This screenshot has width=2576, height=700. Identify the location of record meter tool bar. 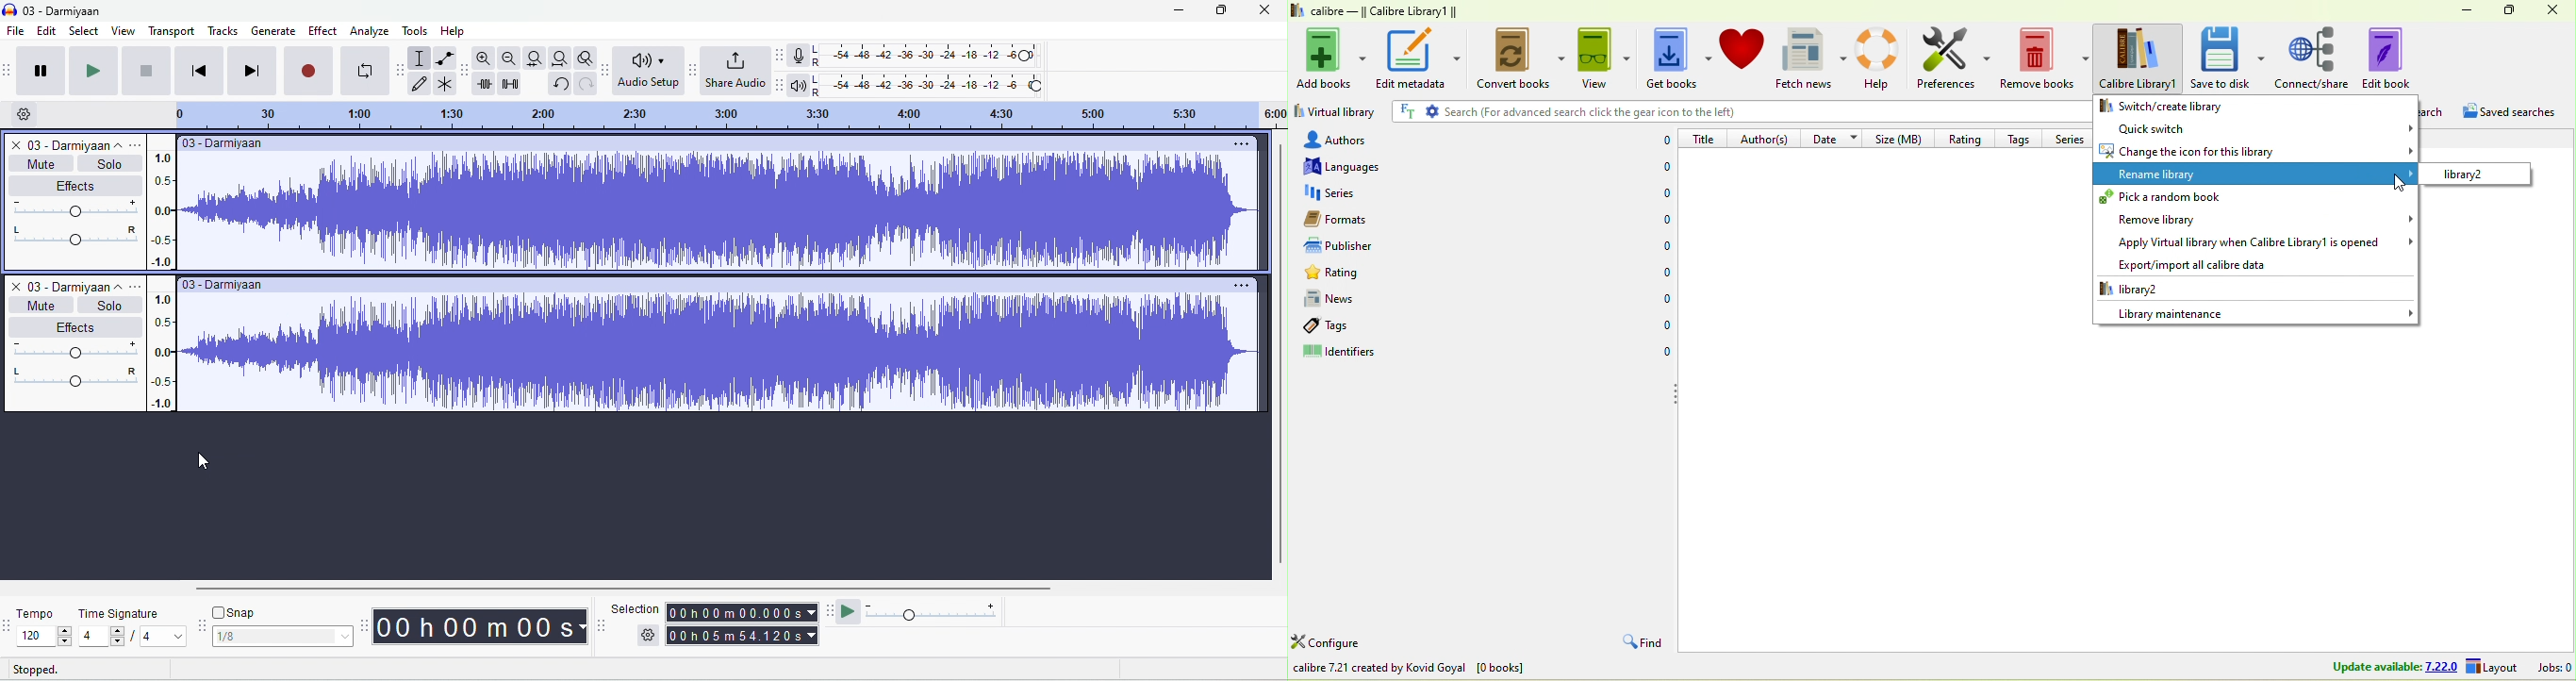
(781, 55).